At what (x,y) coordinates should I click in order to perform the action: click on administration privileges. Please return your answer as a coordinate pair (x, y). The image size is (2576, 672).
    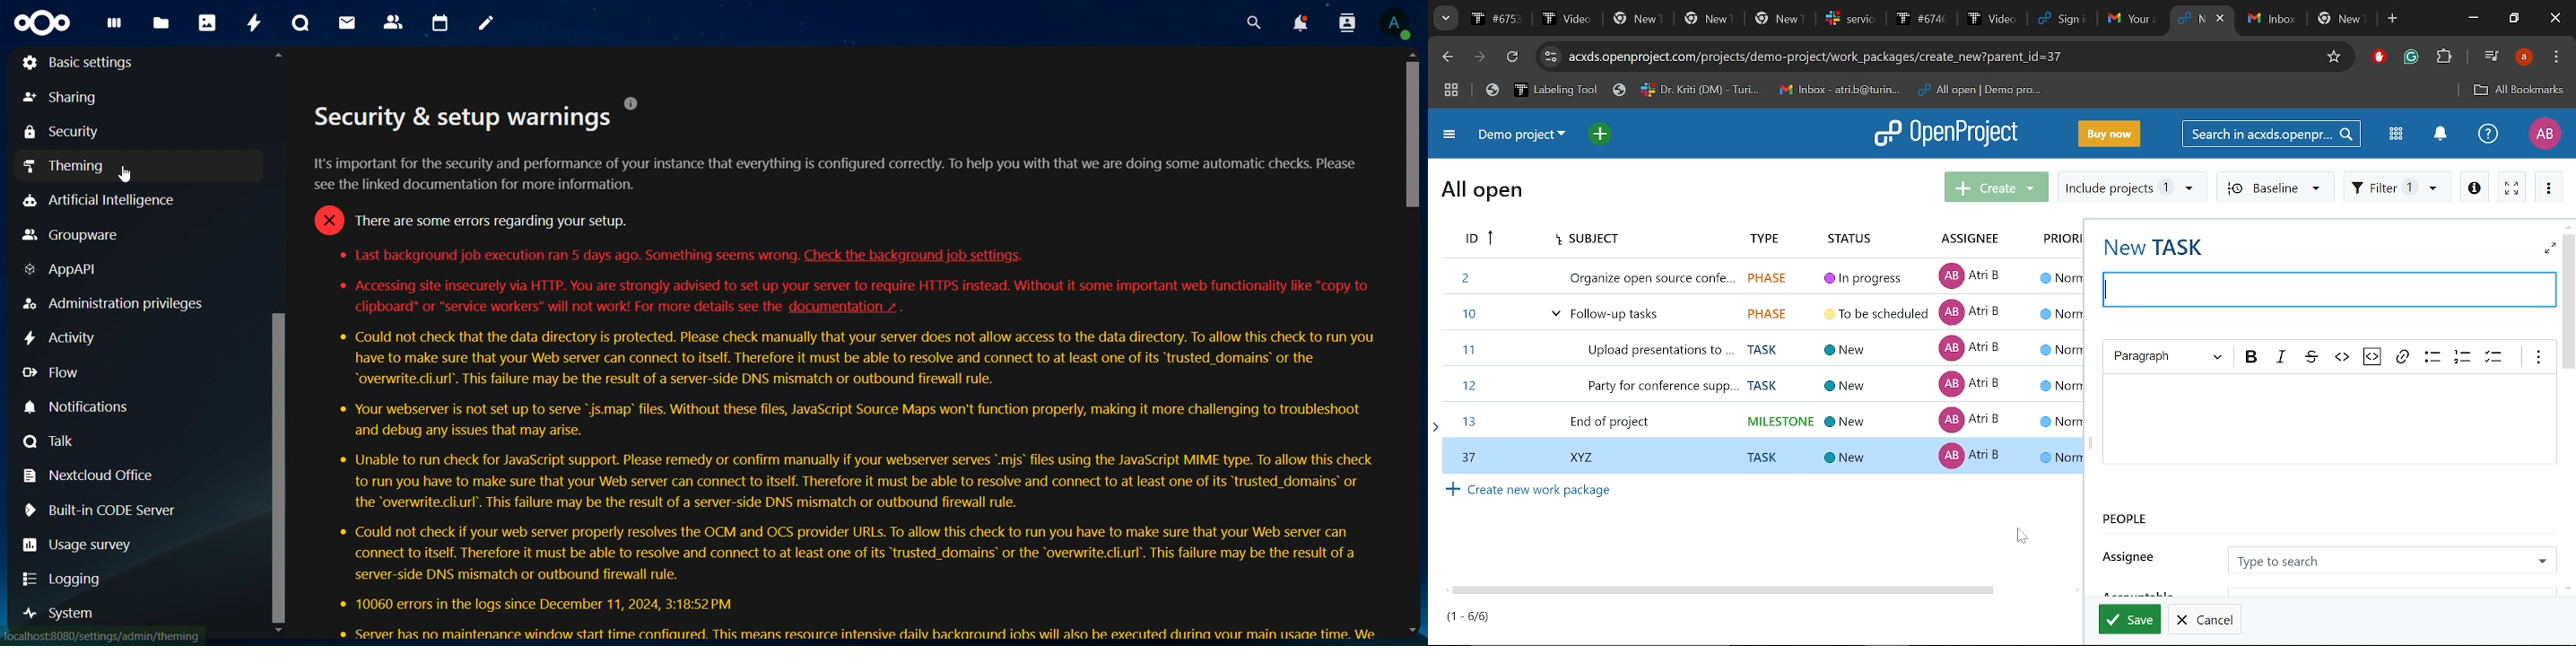
    Looking at the image, I should click on (118, 304).